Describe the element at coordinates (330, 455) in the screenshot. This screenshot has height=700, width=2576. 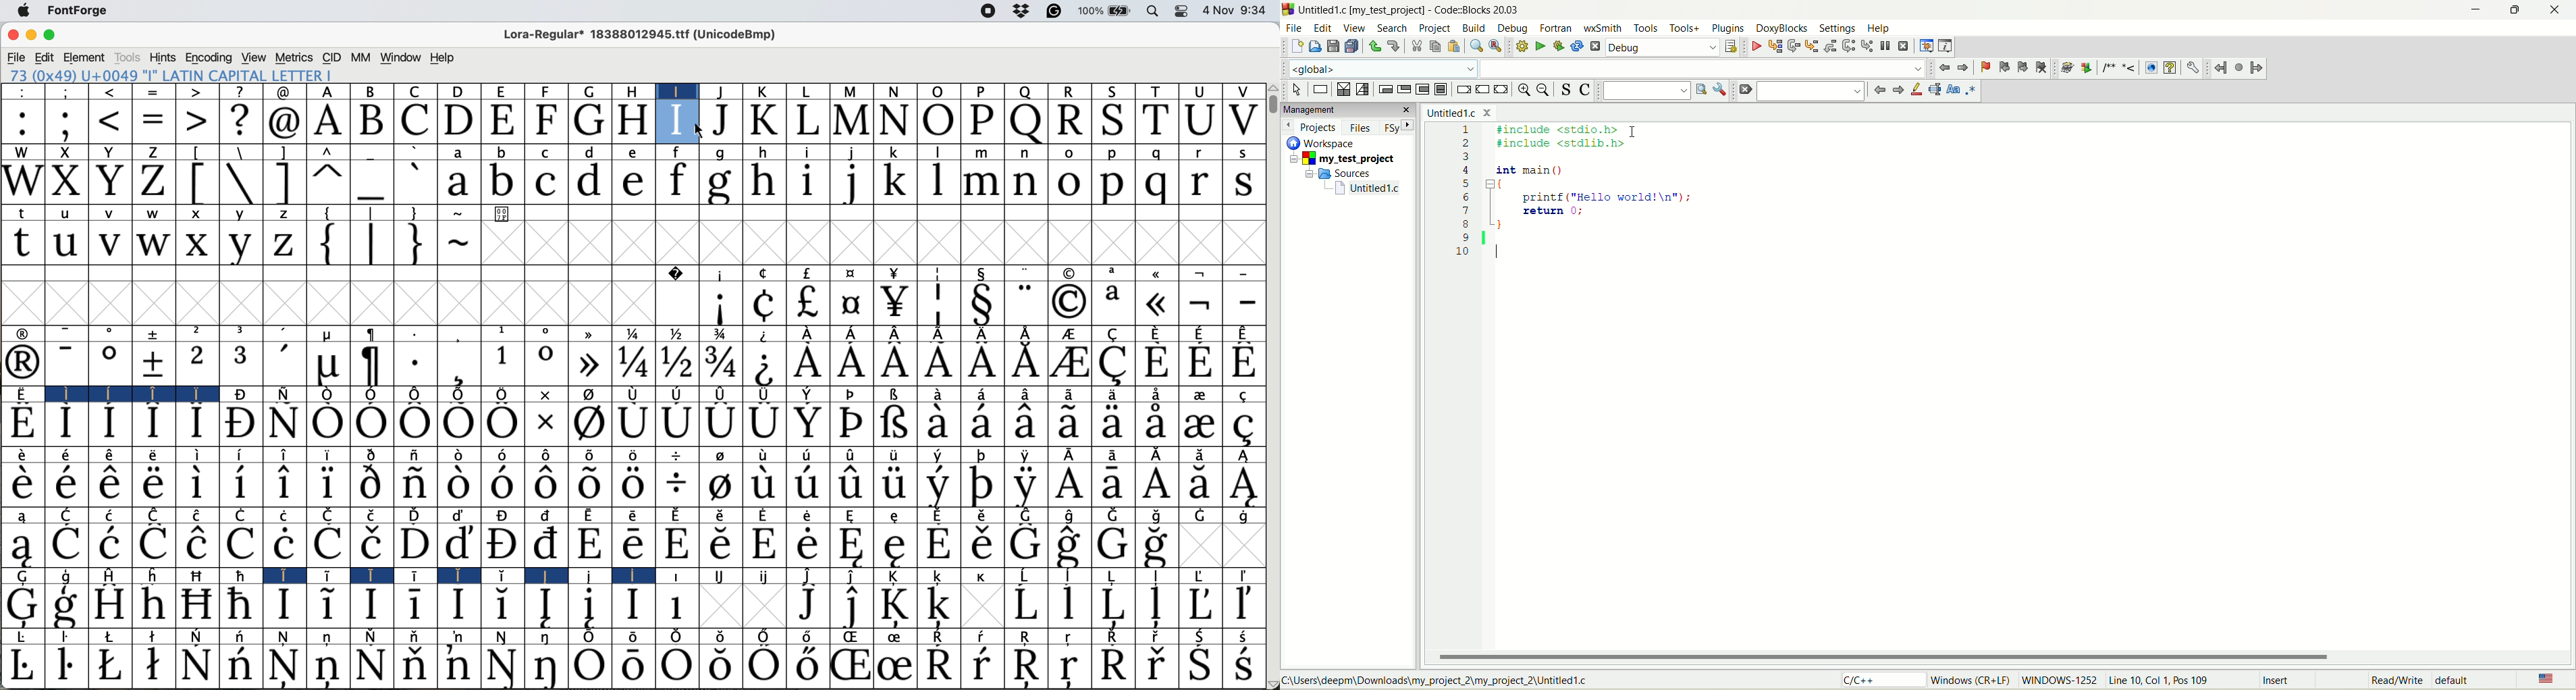
I see `Symbol` at that location.